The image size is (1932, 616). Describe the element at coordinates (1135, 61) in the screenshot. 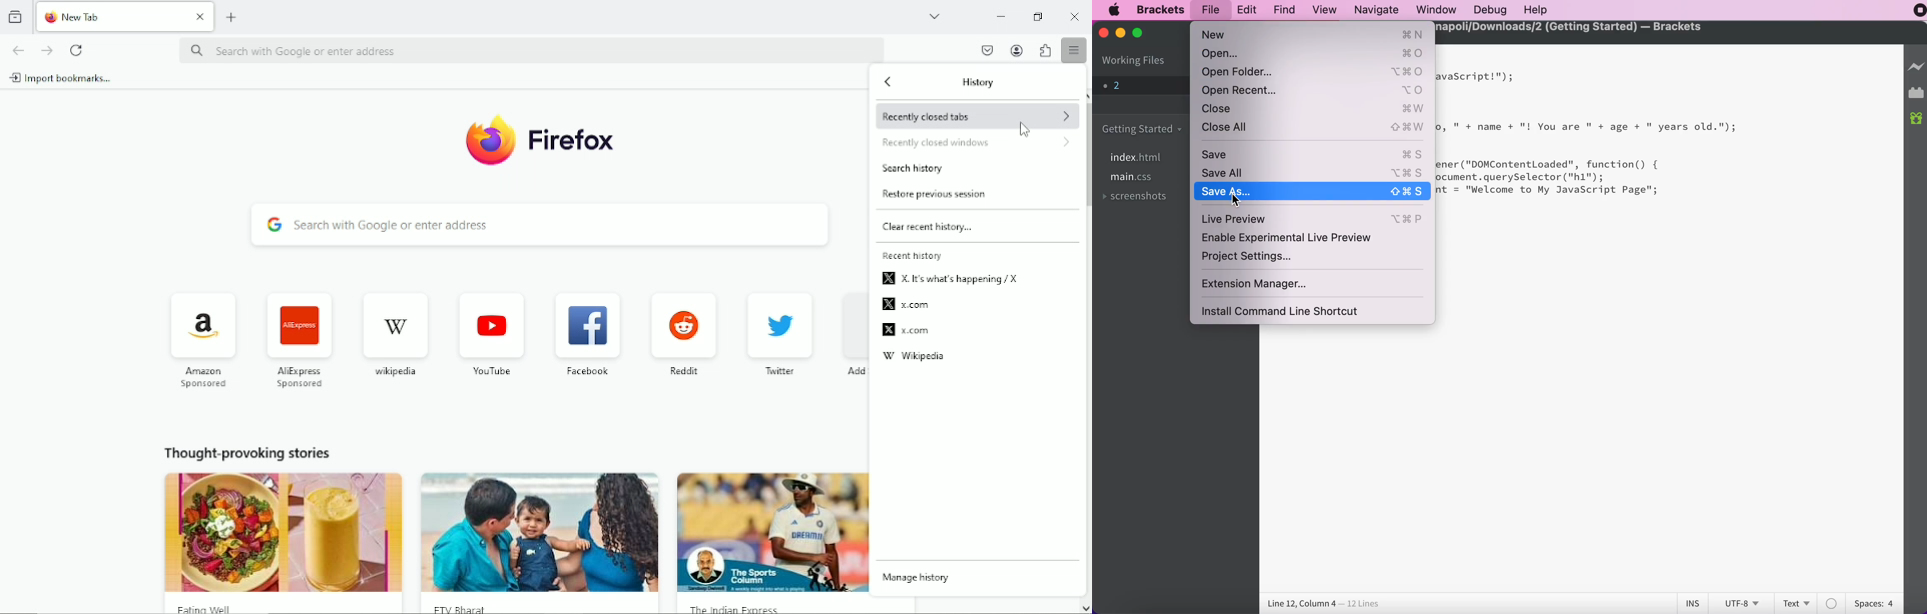

I see `working files` at that location.